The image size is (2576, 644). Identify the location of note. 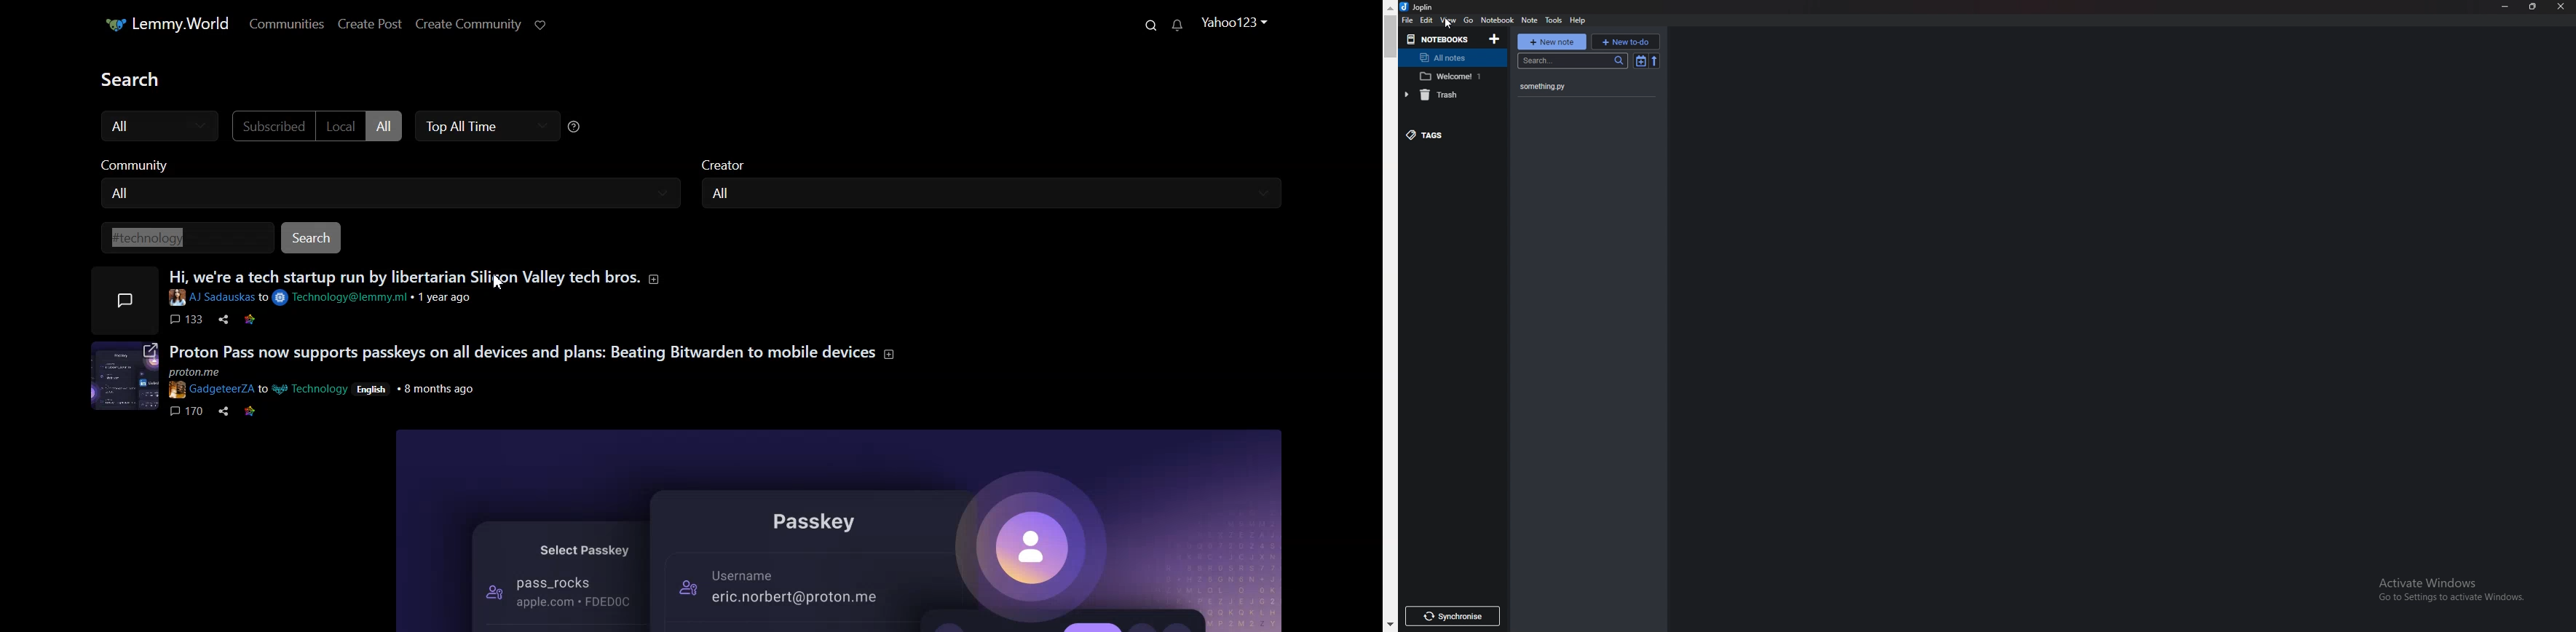
(1529, 20).